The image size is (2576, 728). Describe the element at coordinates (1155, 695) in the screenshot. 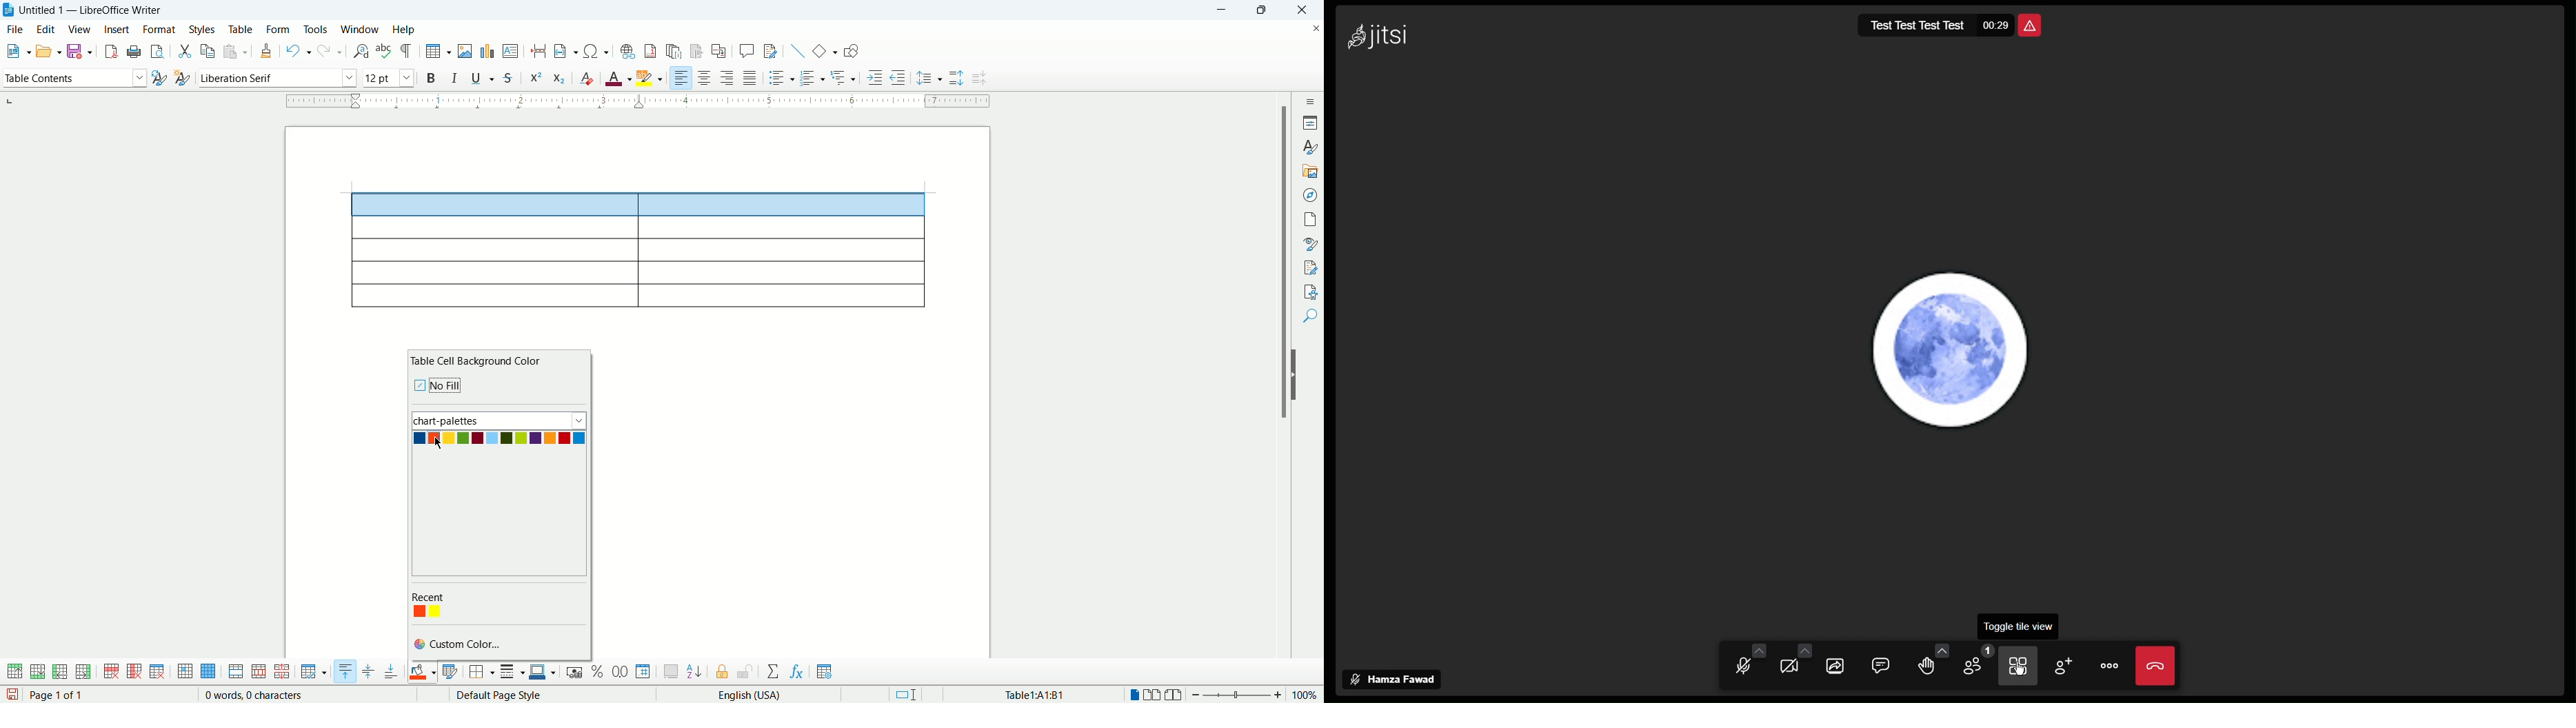

I see `double page view` at that location.